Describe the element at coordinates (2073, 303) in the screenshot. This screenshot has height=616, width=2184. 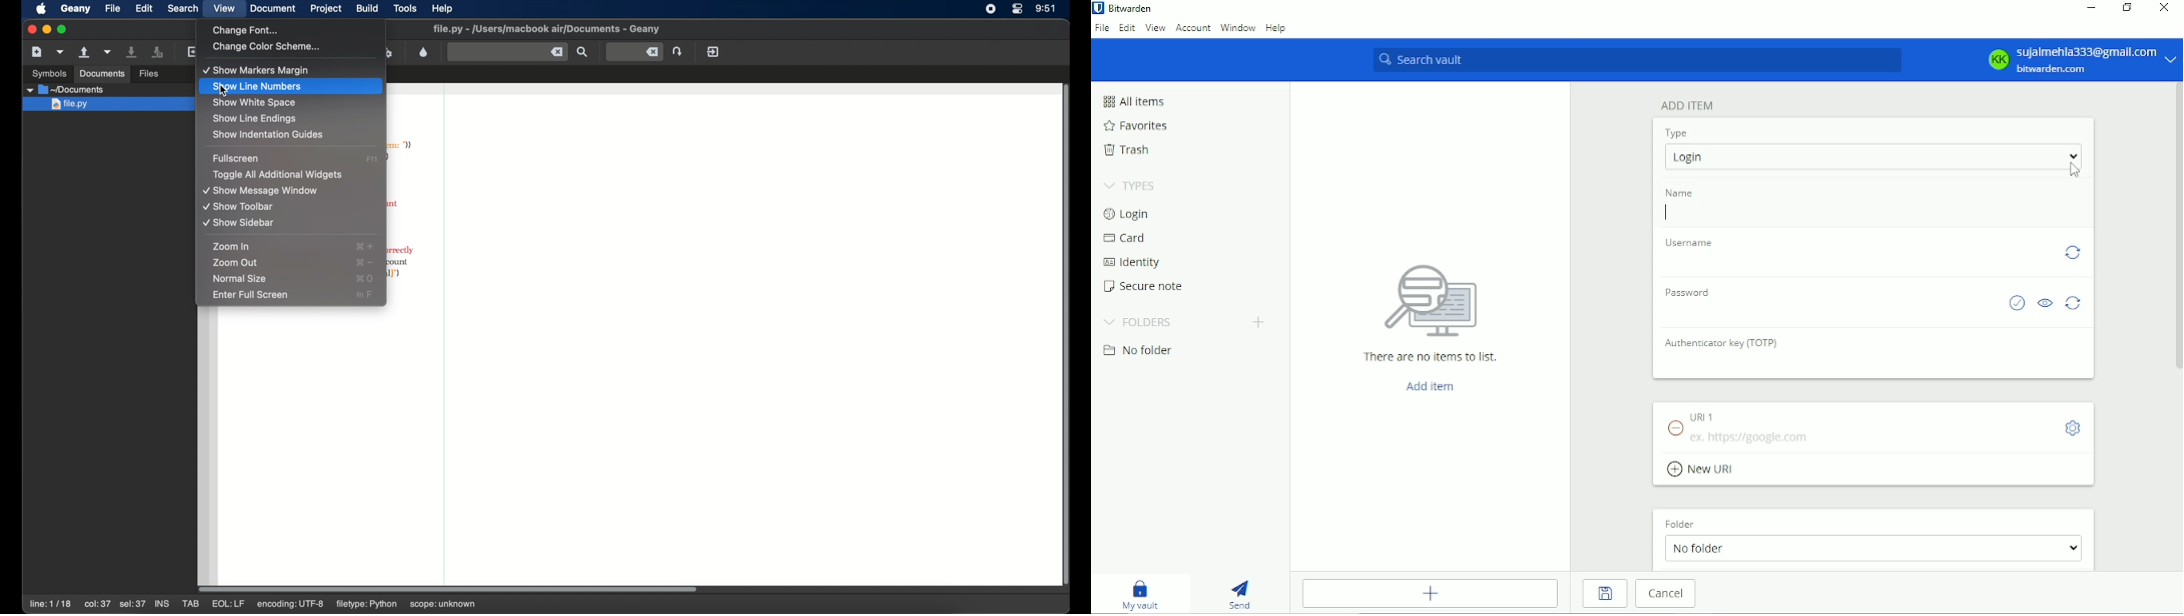
I see `Generate password` at that location.